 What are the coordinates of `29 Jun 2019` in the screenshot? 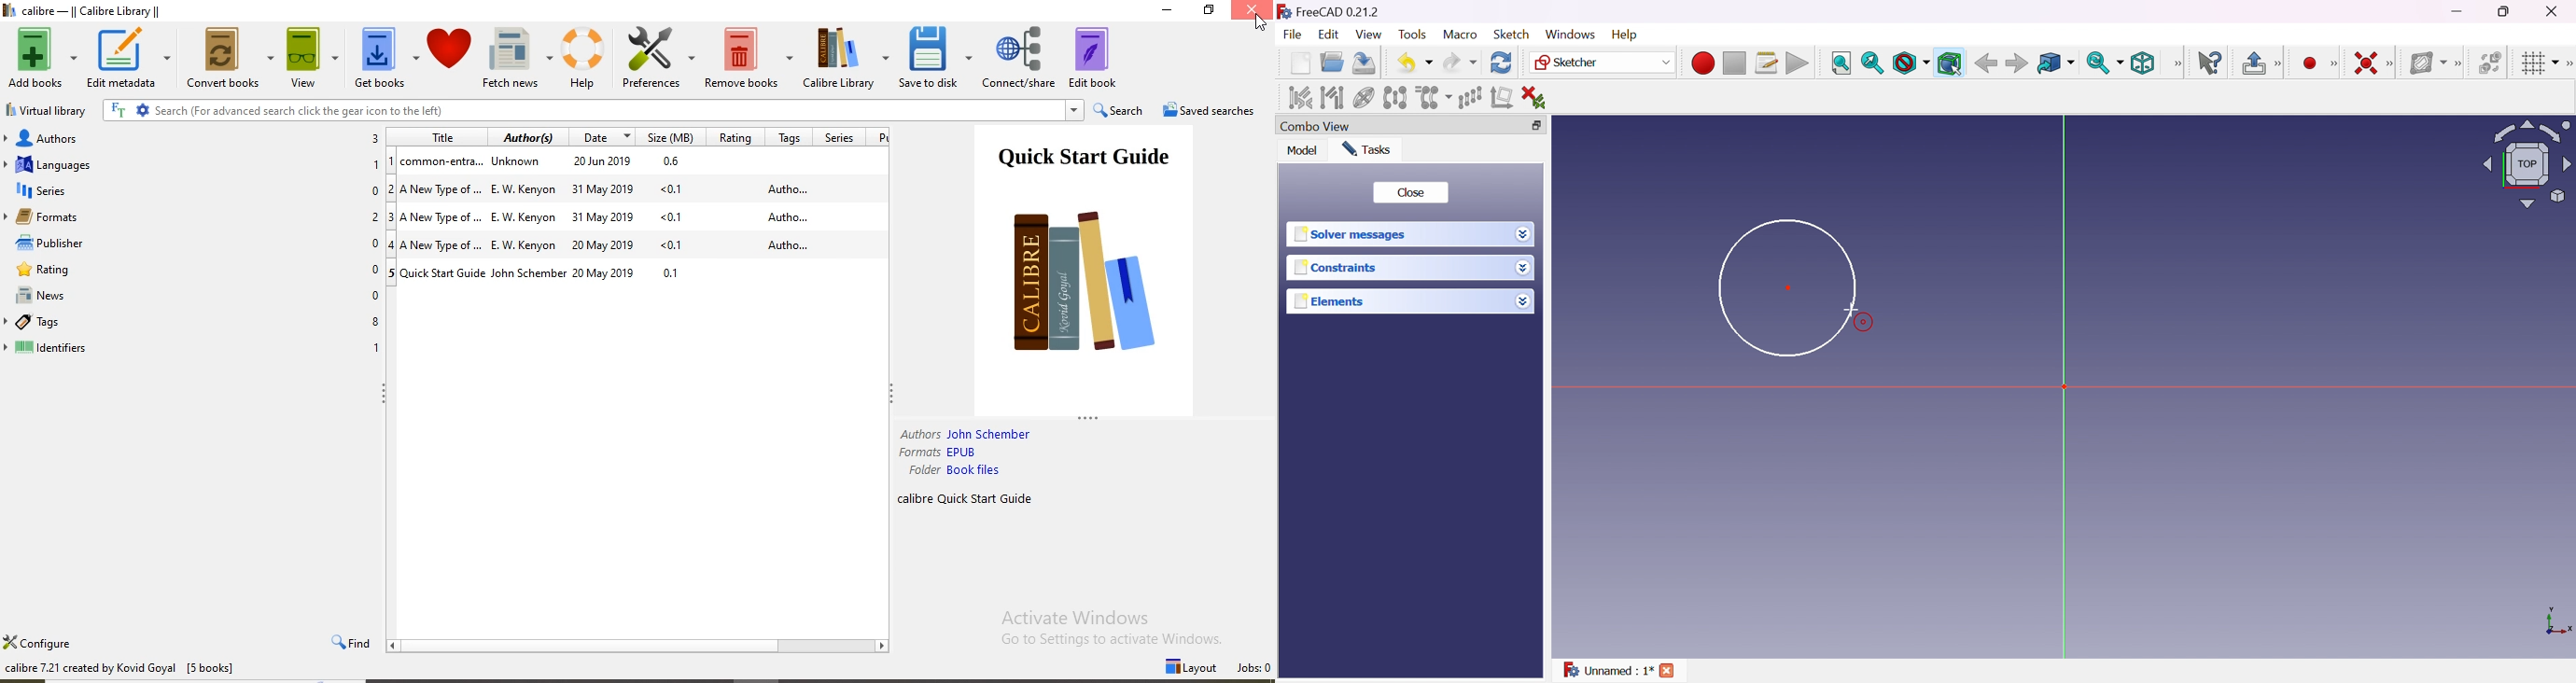 It's located at (606, 161).